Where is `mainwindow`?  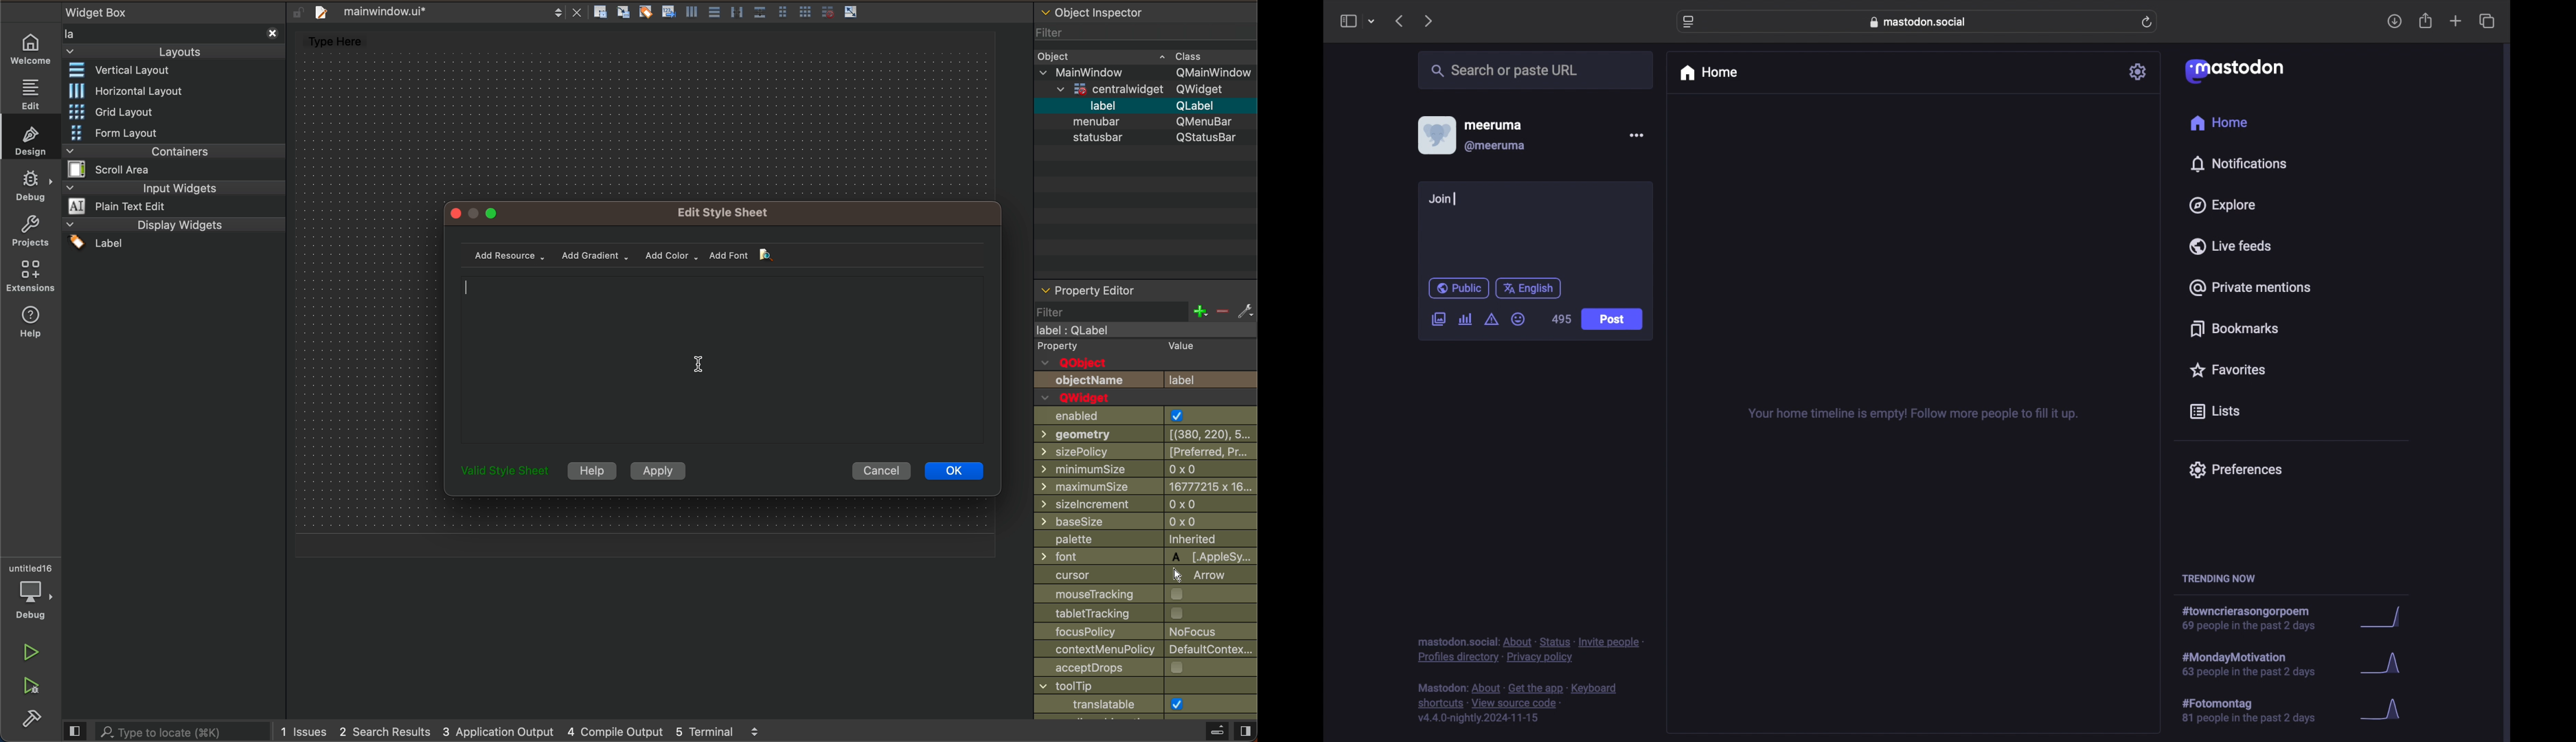 mainwindow is located at coordinates (1148, 73).